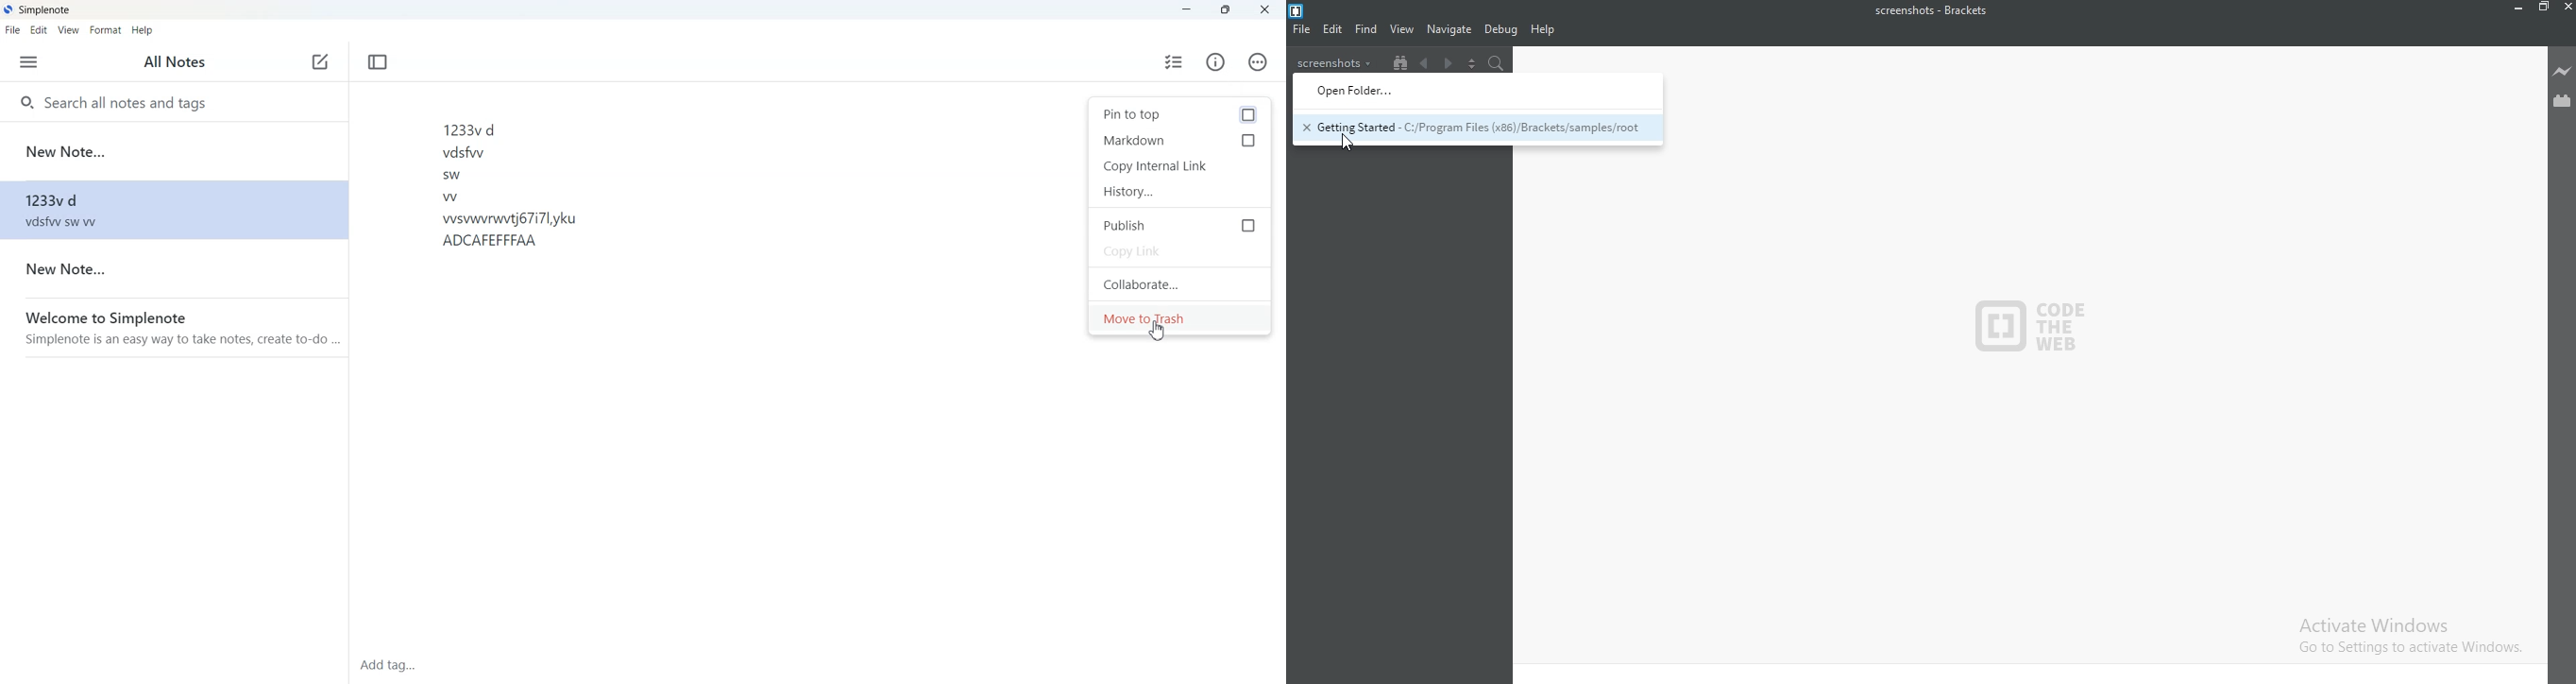 This screenshot has height=700, width=2576. Describe the element at coordinates (1449, 61) in the screenshot. I see `Next document` at that location.